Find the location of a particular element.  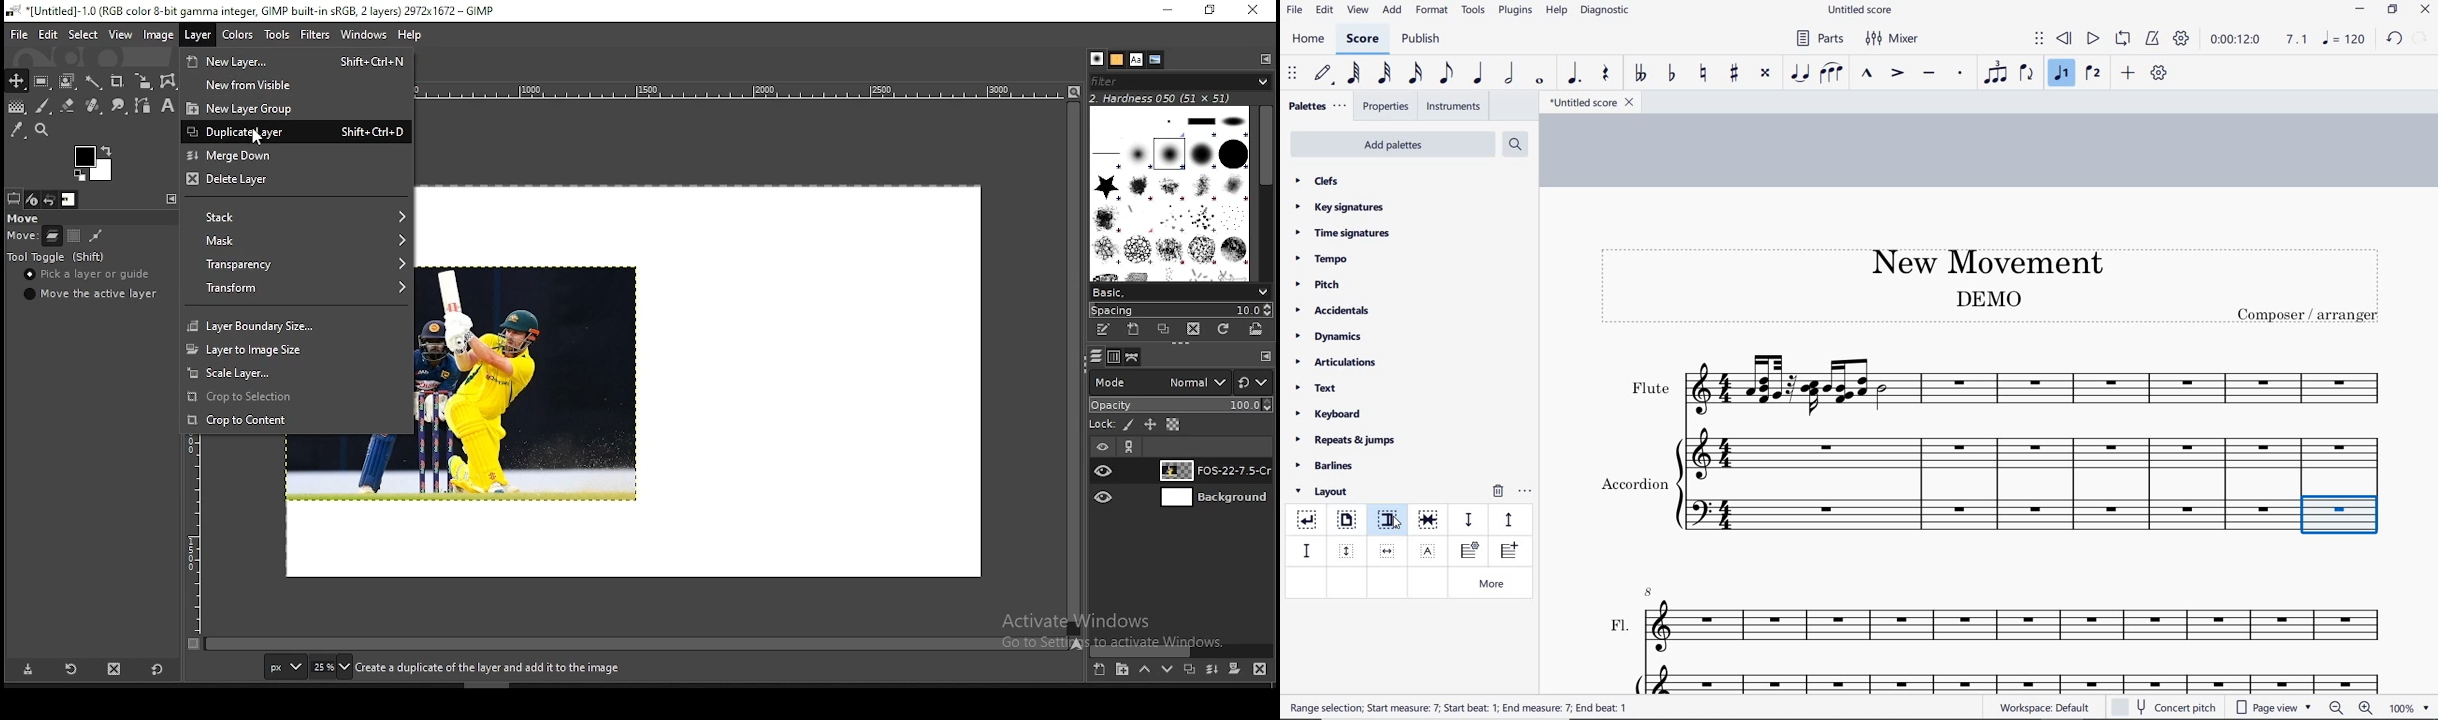

new layer group is located at coordinates (1122, 671).